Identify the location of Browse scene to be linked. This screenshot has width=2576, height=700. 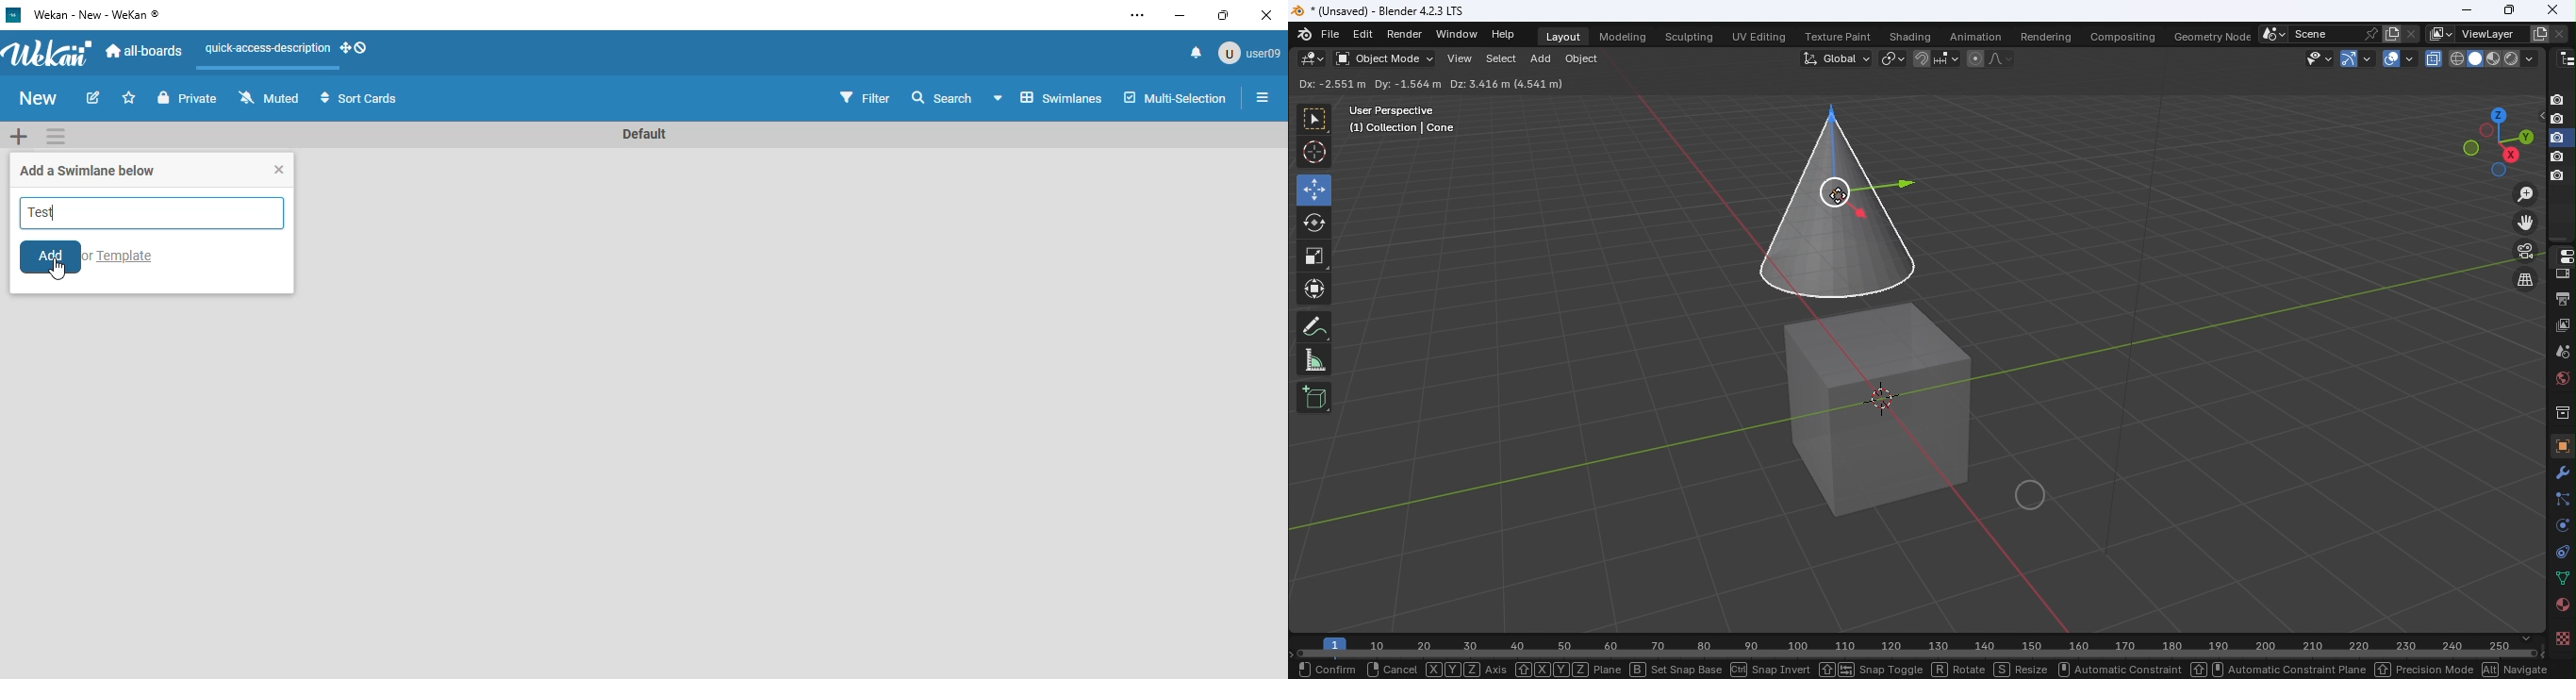
(2271, 32).